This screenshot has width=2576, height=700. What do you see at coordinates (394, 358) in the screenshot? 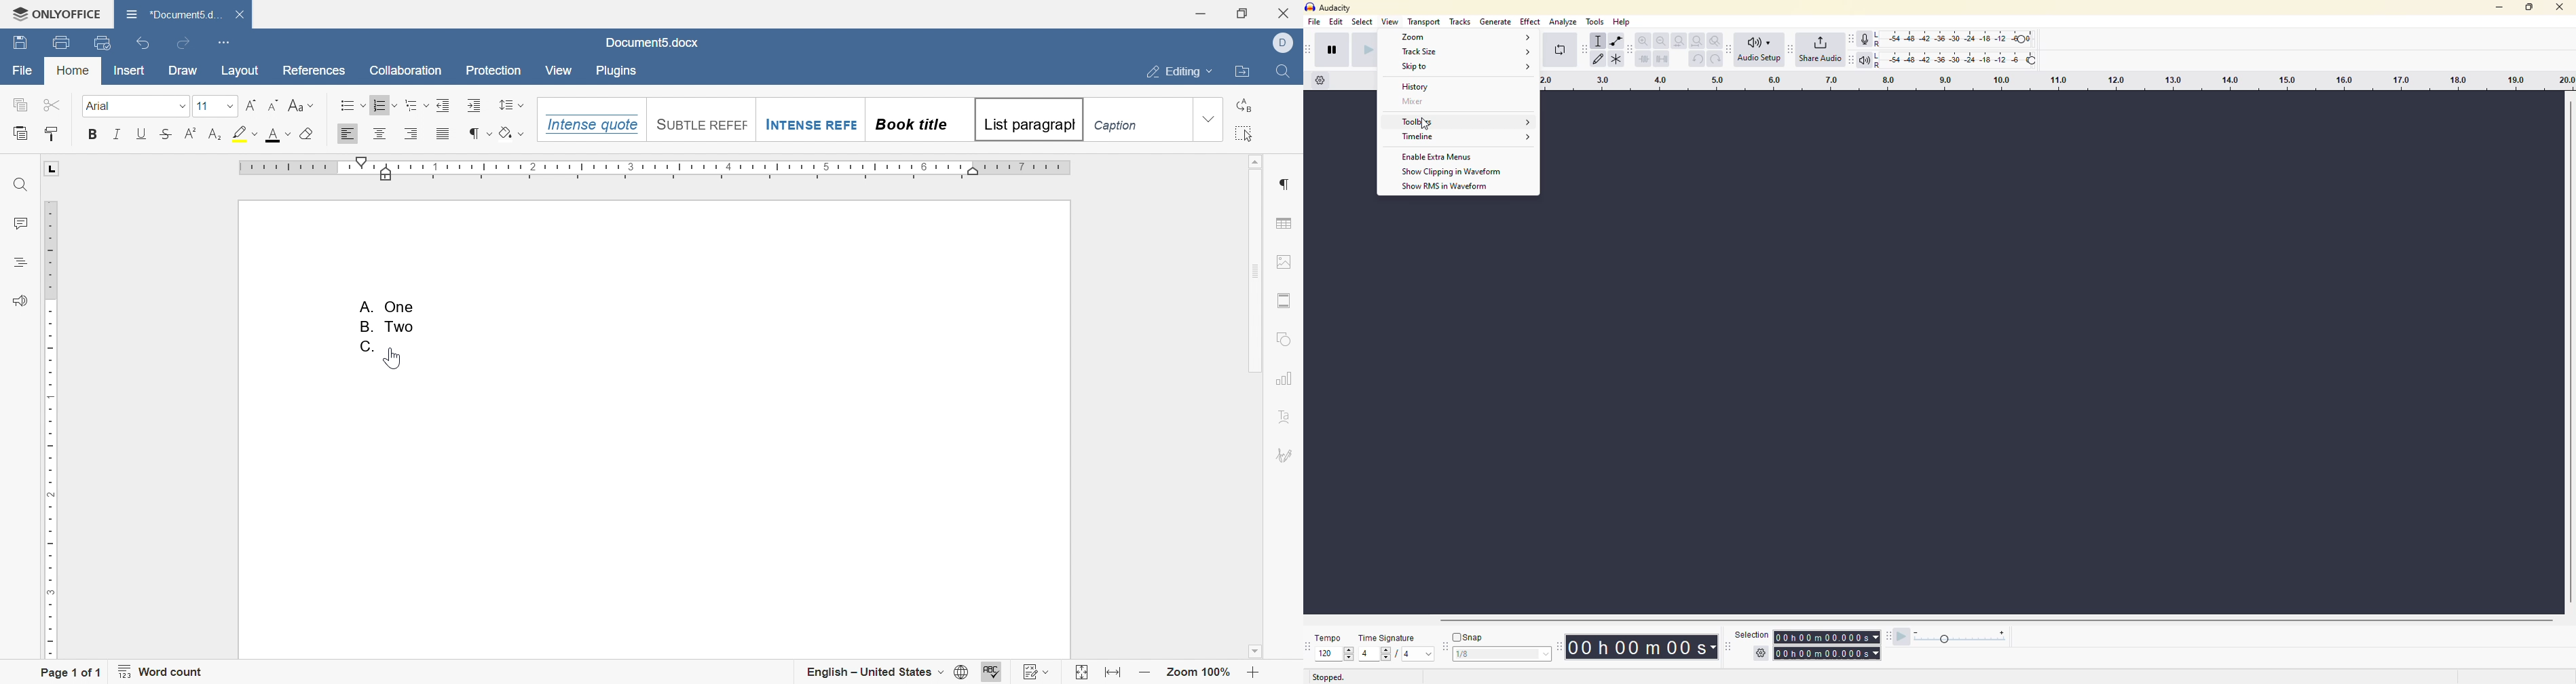
I see `Cursor` at bounding box center [394, 358].